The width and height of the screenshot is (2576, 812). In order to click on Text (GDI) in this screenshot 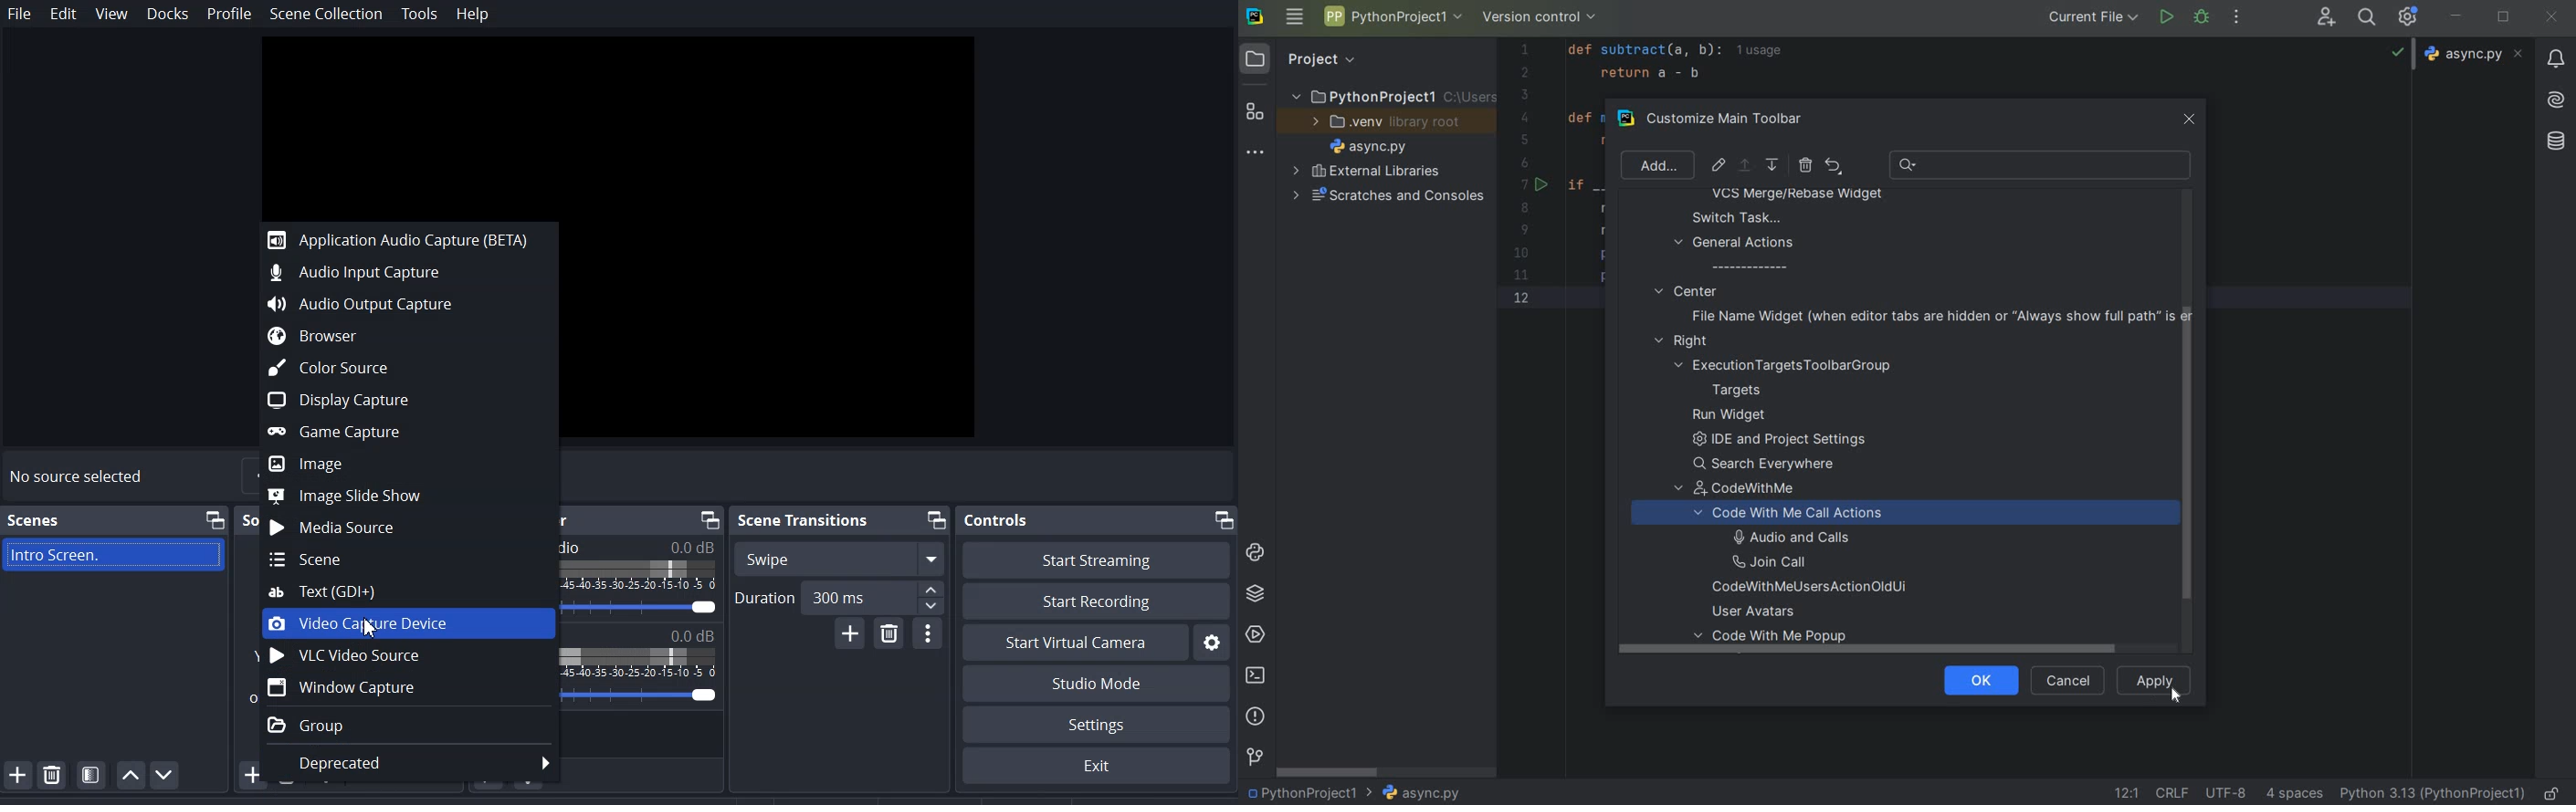, I will do `click(399, 591)`.